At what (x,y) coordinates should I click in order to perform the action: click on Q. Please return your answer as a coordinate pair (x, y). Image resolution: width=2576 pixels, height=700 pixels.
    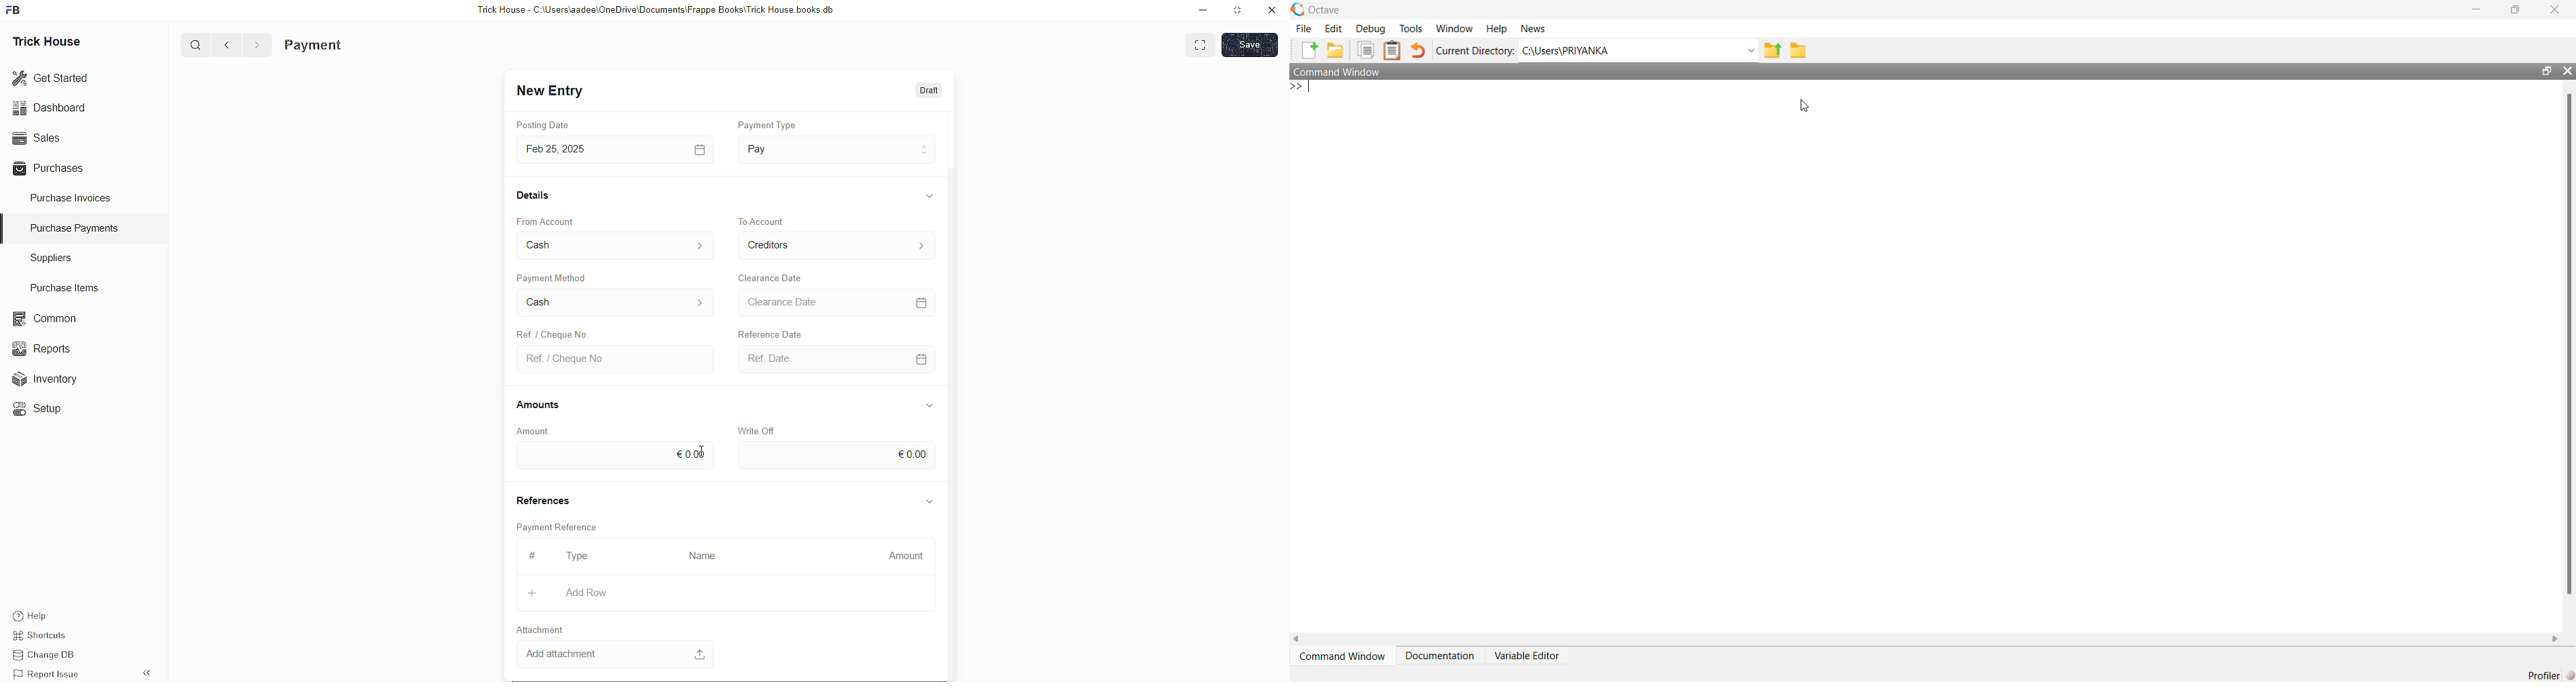
    Looking at the image, I should click on (191, 44).